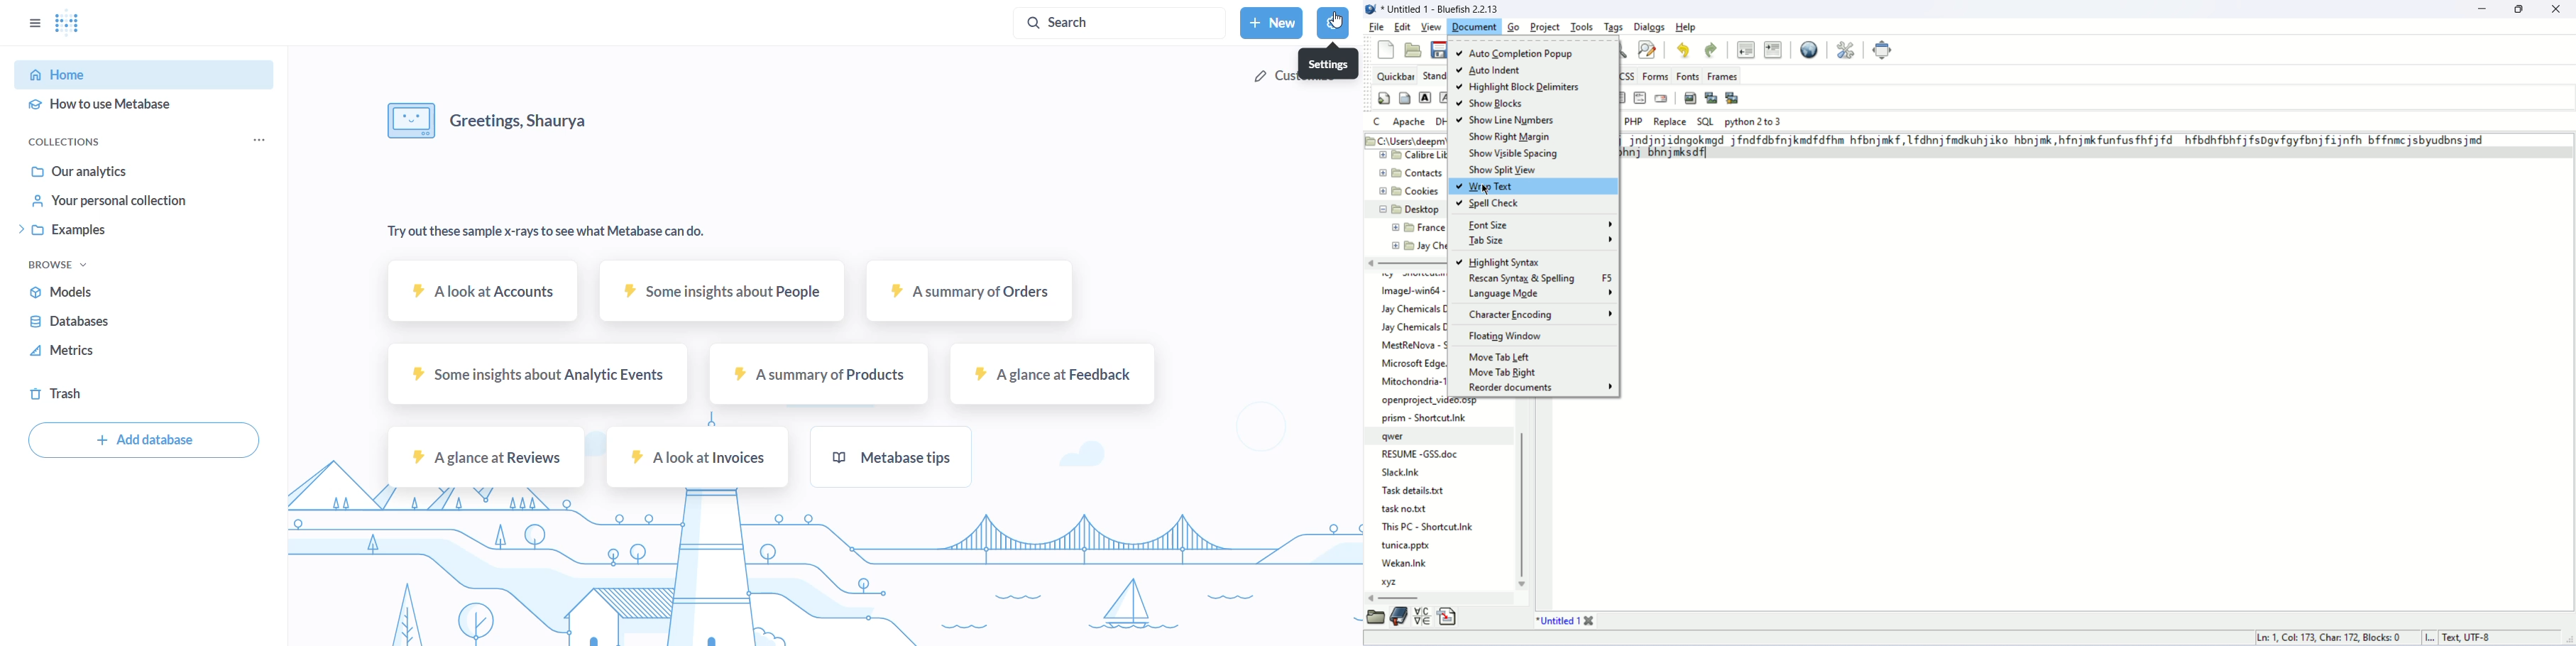 This screenshot has width=2576, height=672. I want to click on rescan syntax & spelling, so click(1539, 277).